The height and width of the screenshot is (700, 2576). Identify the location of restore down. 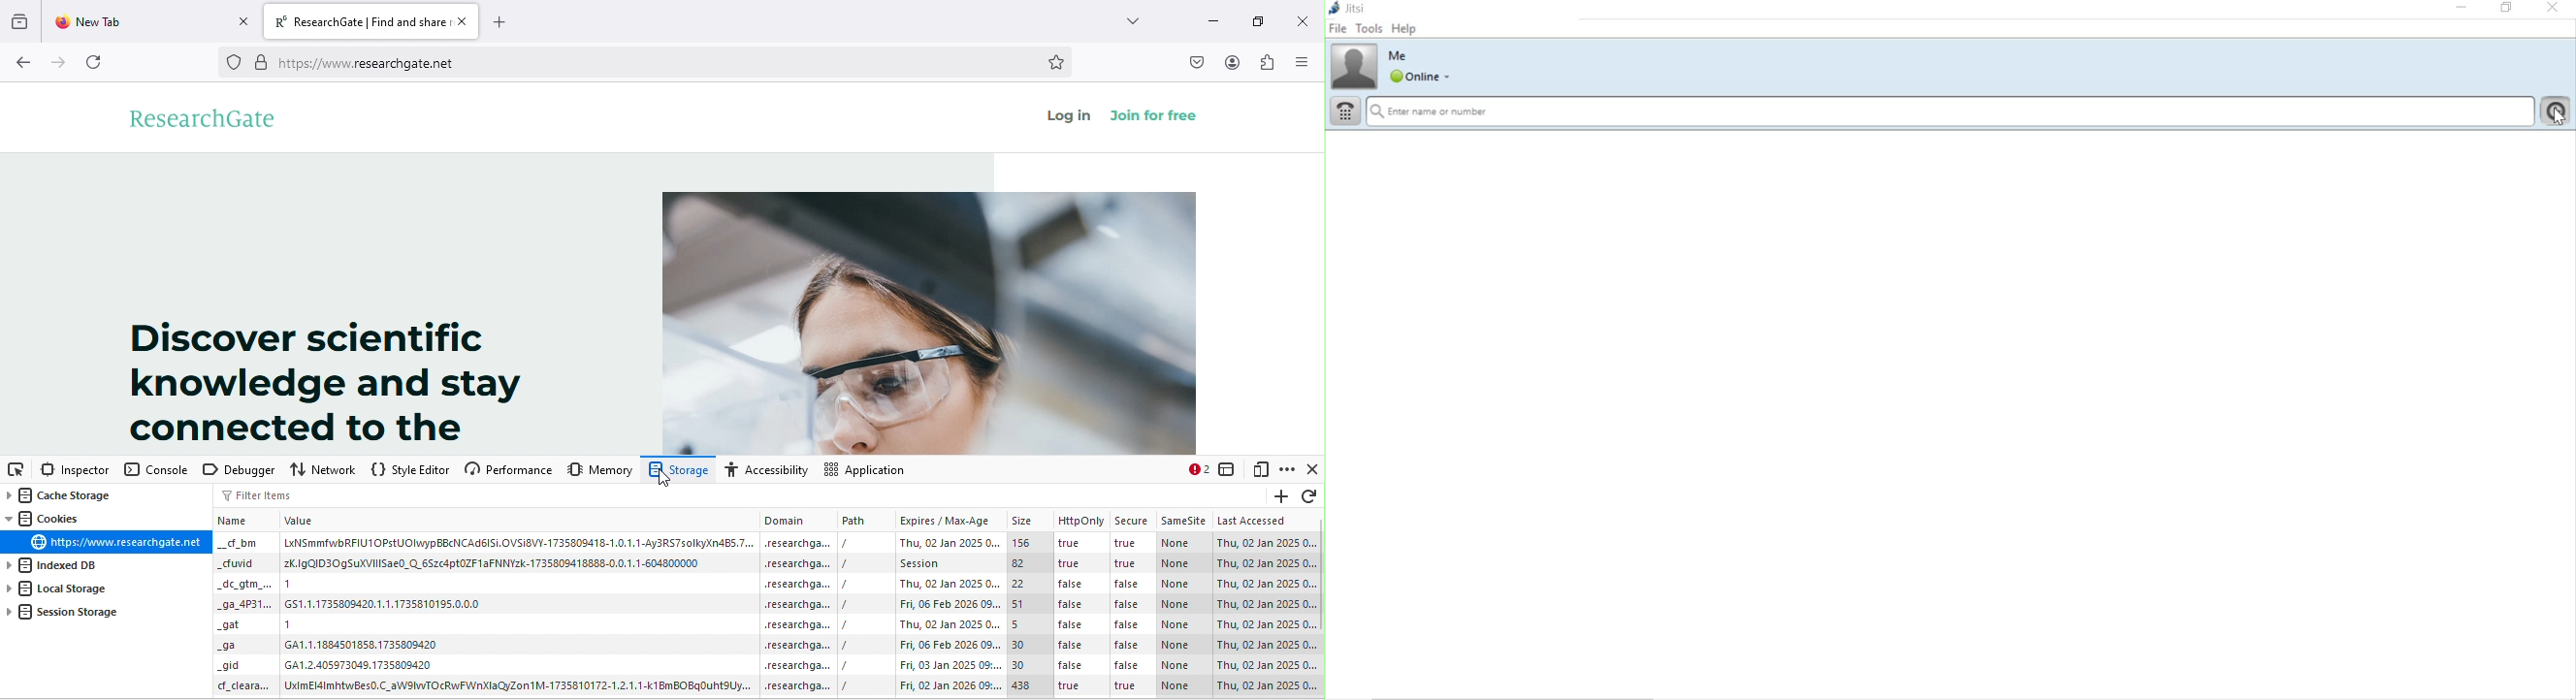
(2508, 8).